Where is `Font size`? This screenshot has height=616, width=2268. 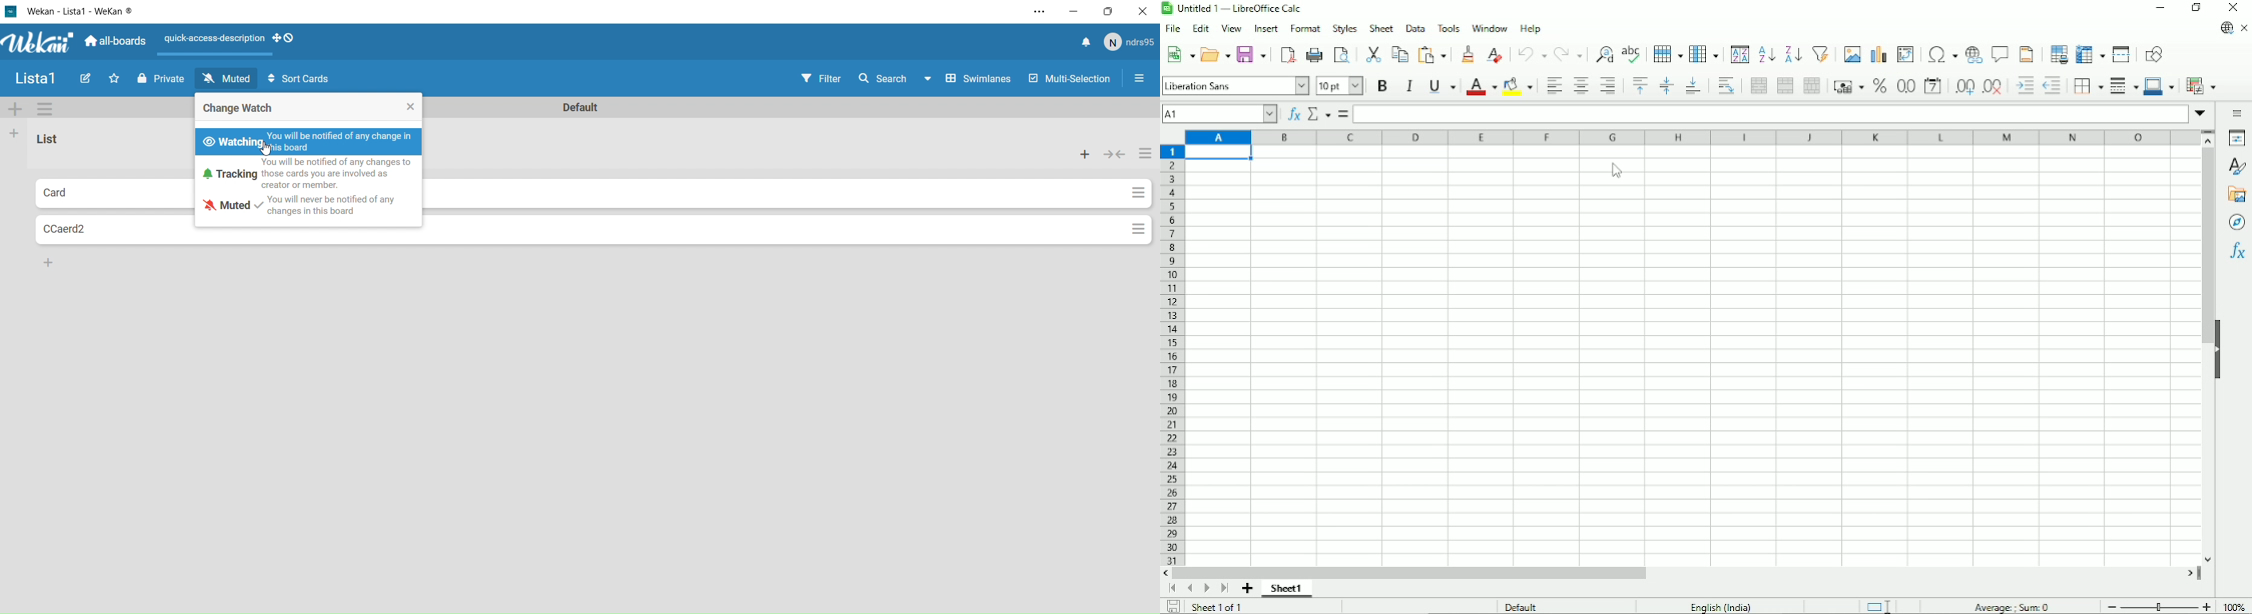 Font size is located at coordinates (1339, 86).